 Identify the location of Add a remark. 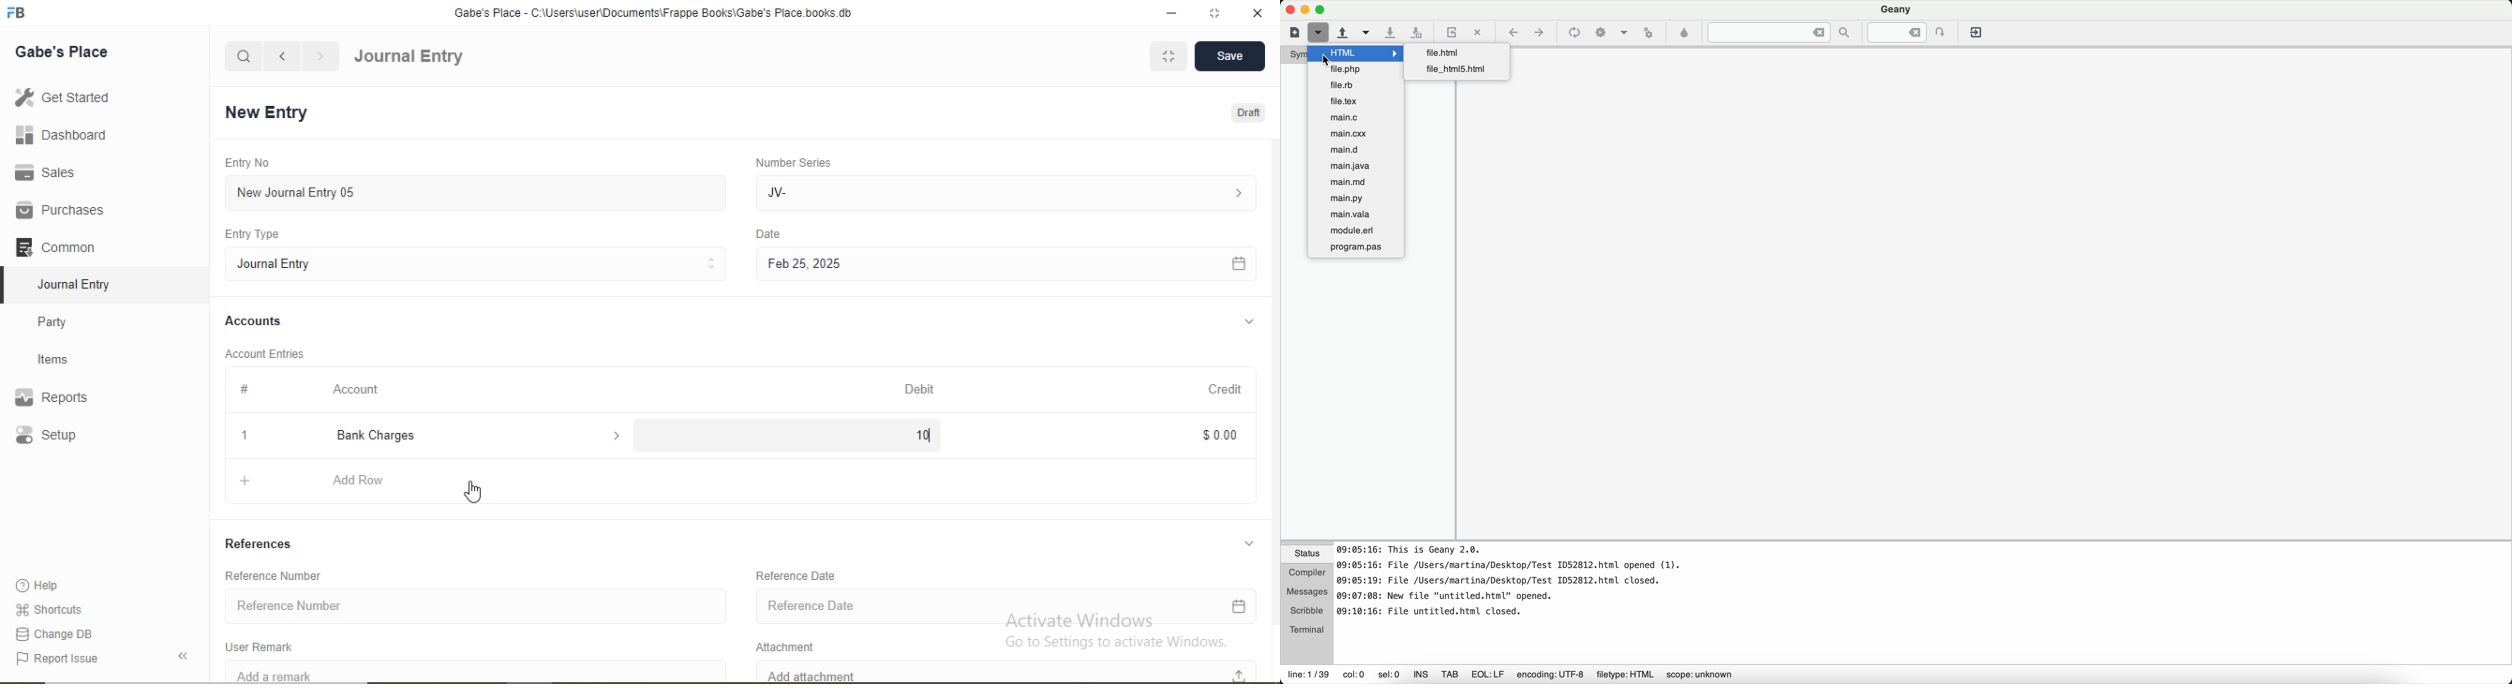
(476, 671).